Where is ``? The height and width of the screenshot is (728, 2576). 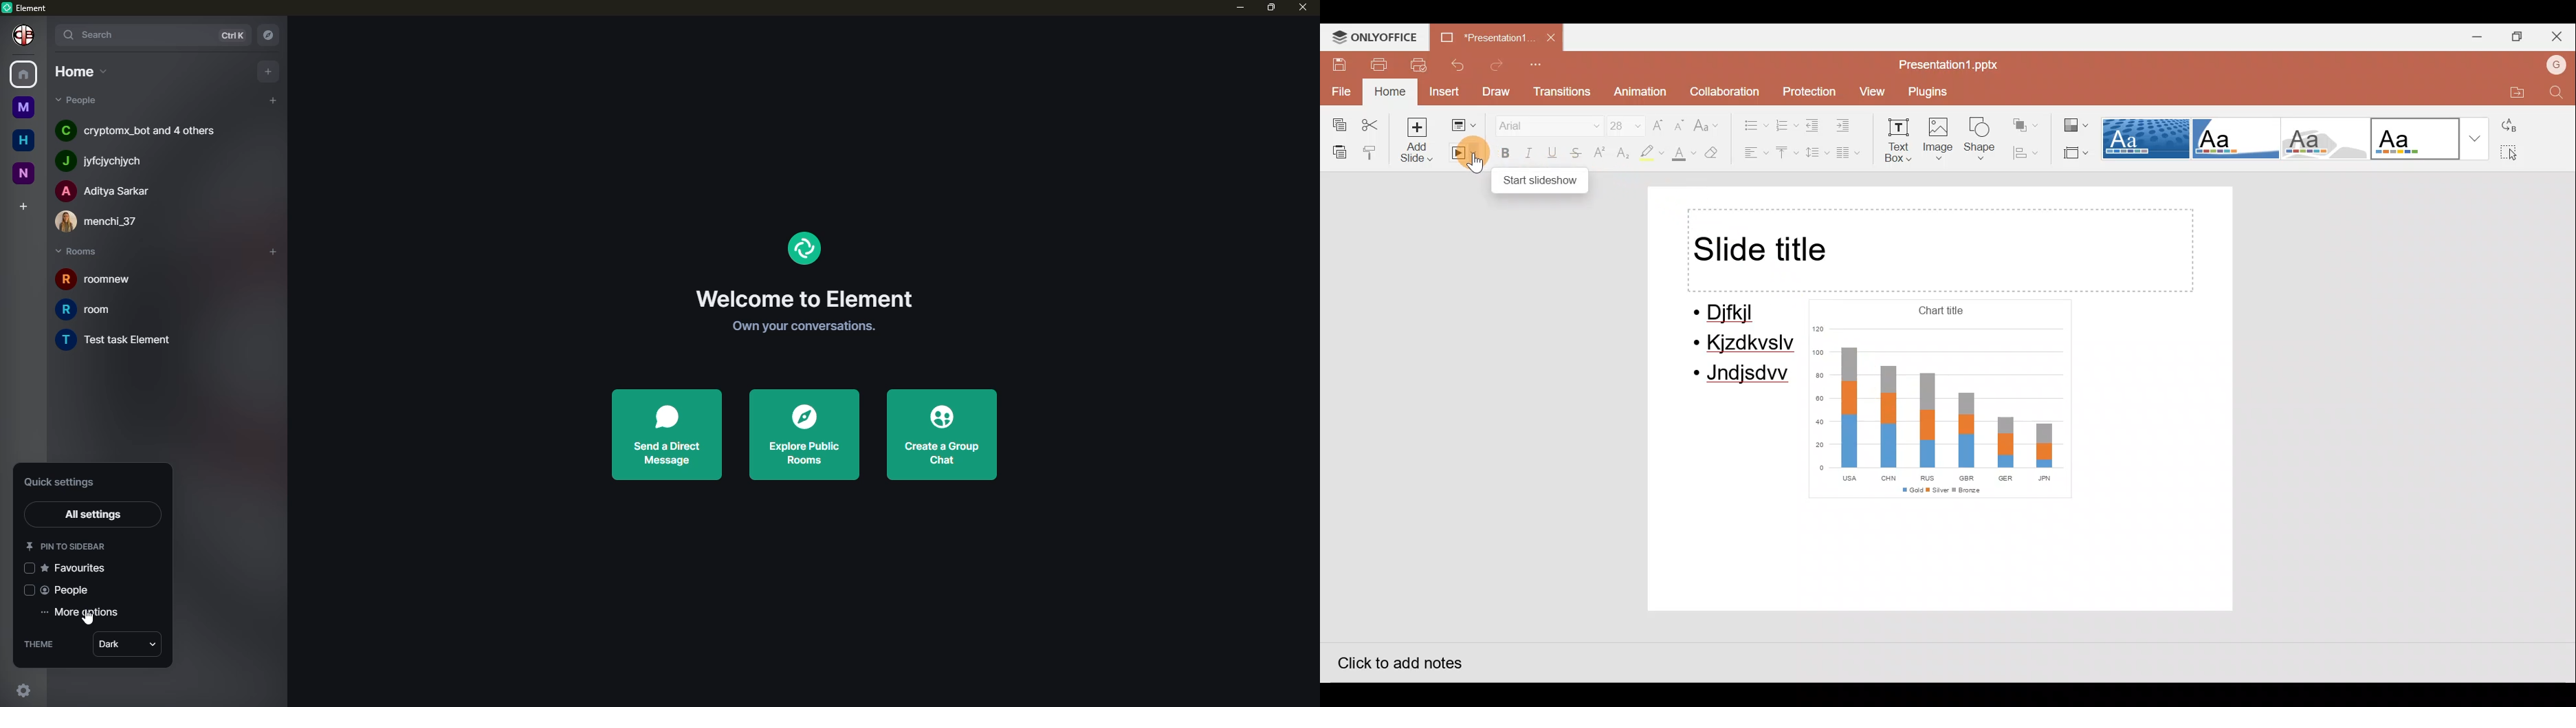
 is located at coordinates (25, 36).